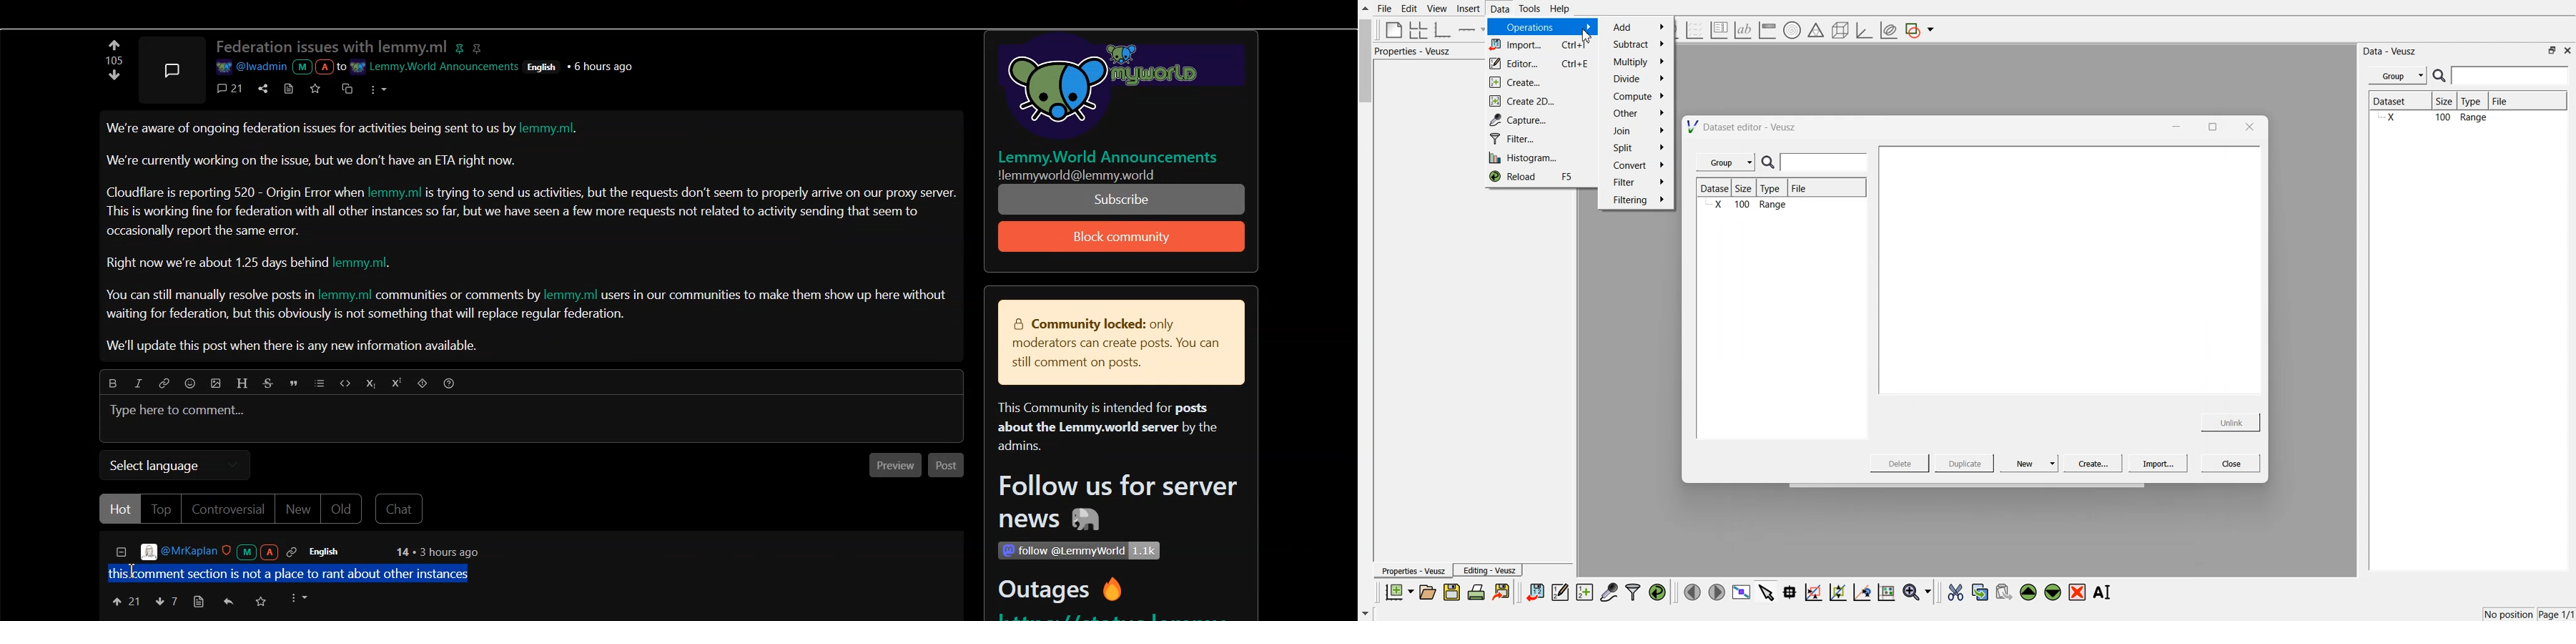  I want to click on Select language, so click(174, 465).